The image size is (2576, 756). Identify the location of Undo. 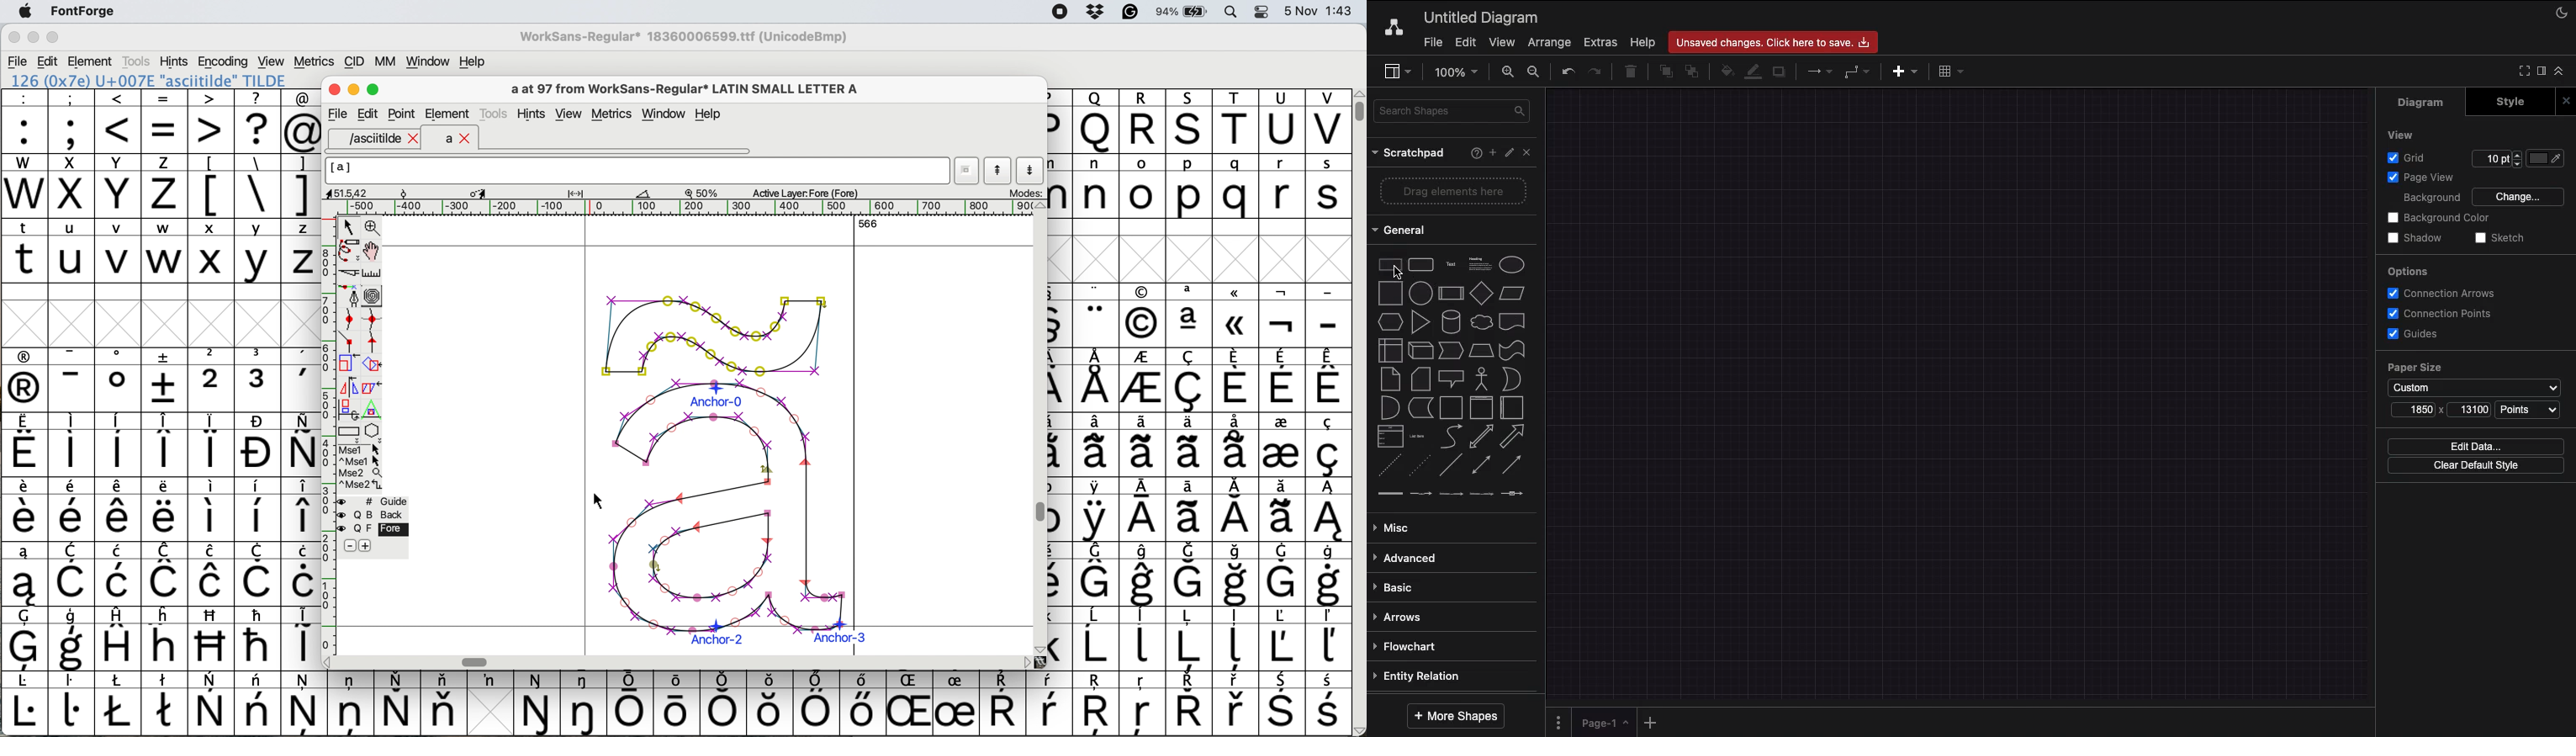
(1569, 72).